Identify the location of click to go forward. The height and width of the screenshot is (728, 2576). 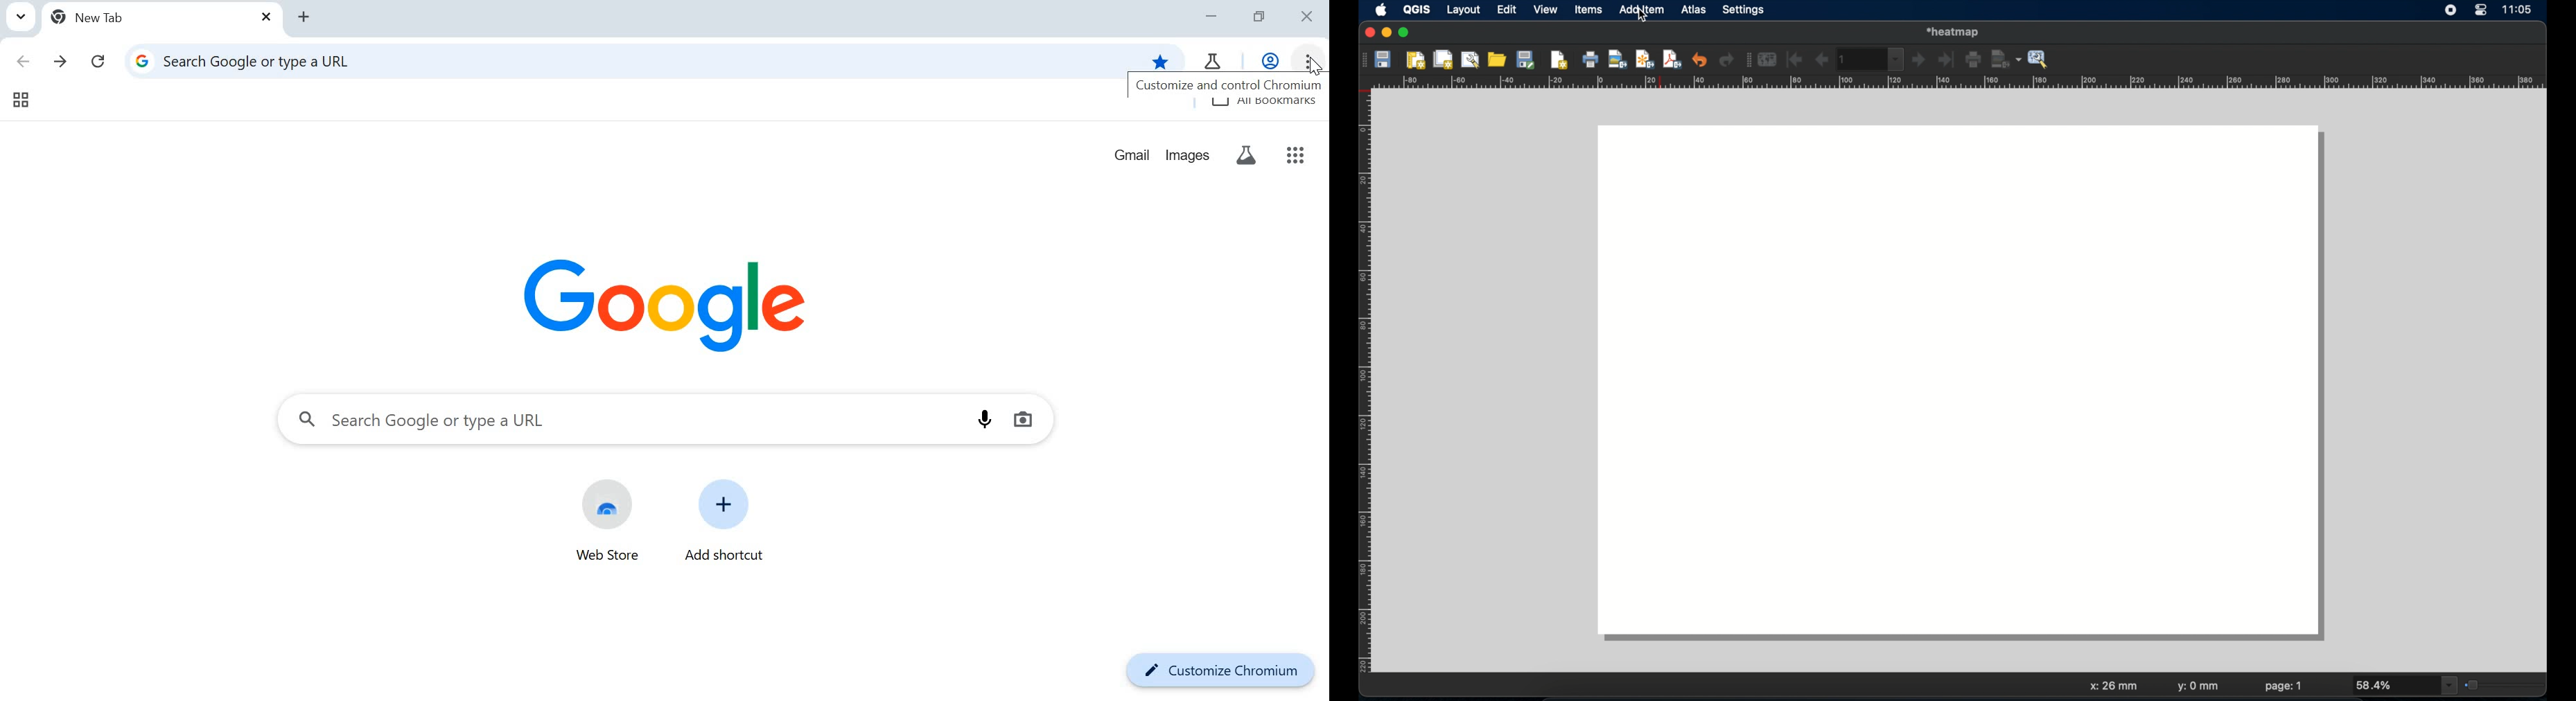
(62, 63).